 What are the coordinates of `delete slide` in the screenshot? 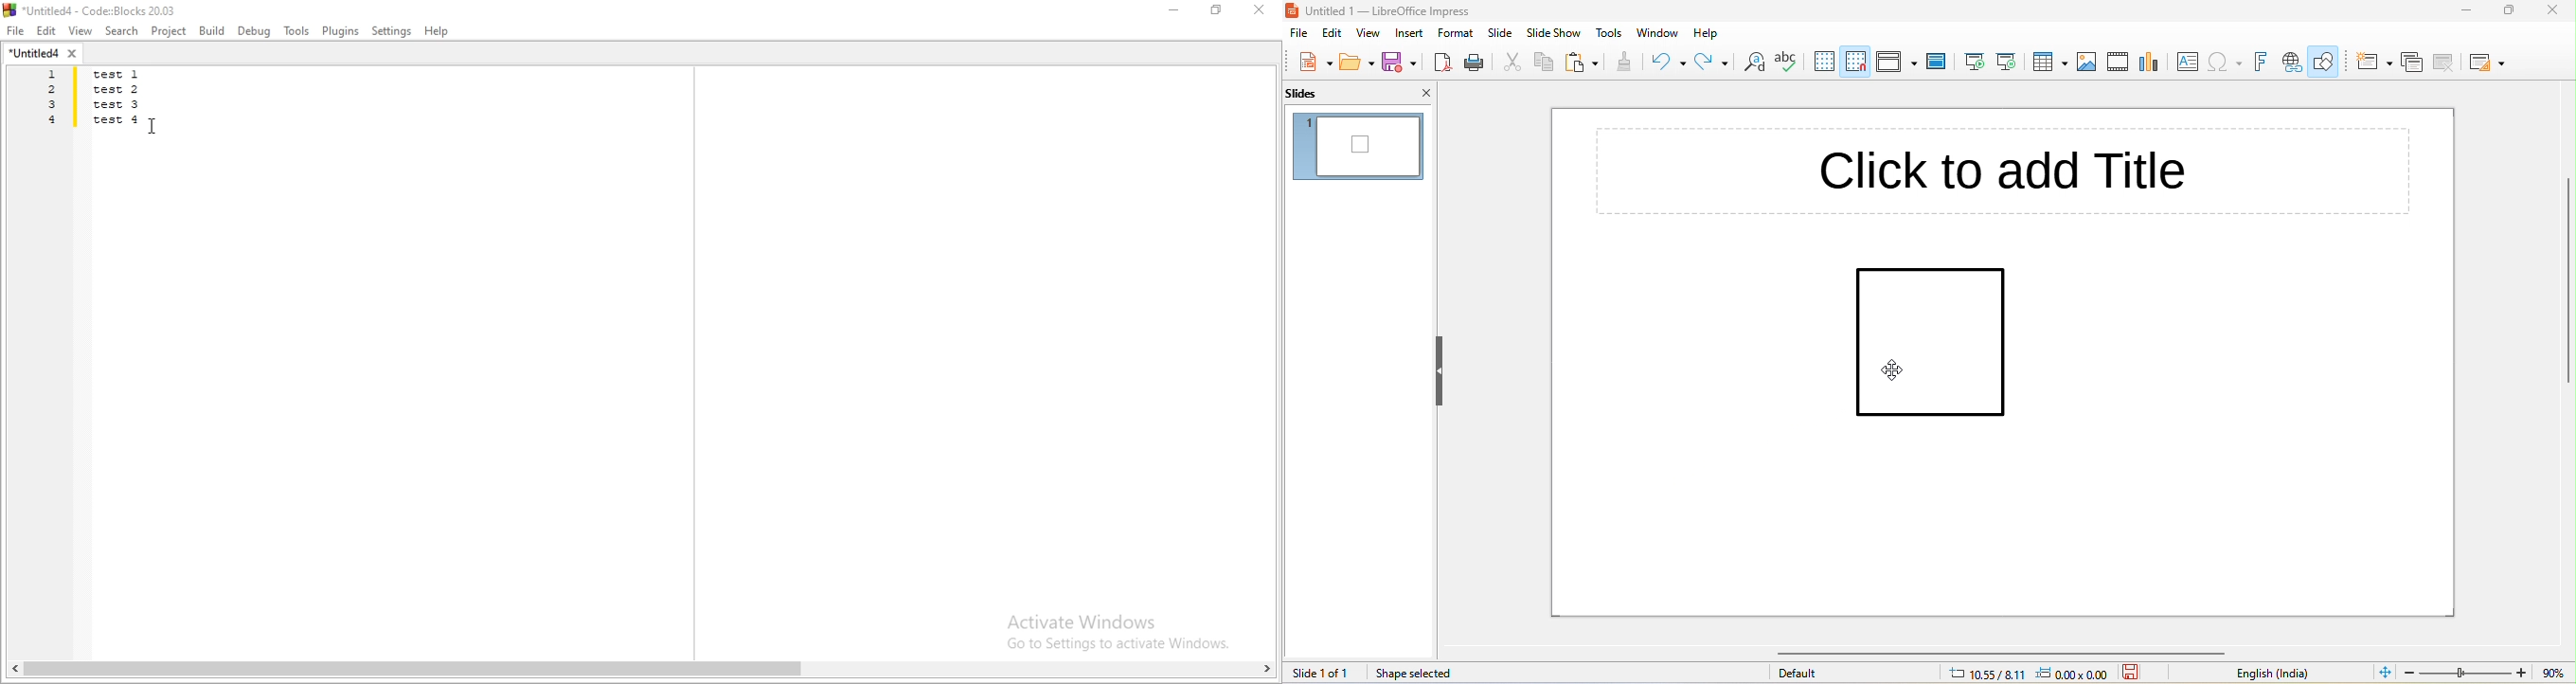 It's located at (2443, 62).